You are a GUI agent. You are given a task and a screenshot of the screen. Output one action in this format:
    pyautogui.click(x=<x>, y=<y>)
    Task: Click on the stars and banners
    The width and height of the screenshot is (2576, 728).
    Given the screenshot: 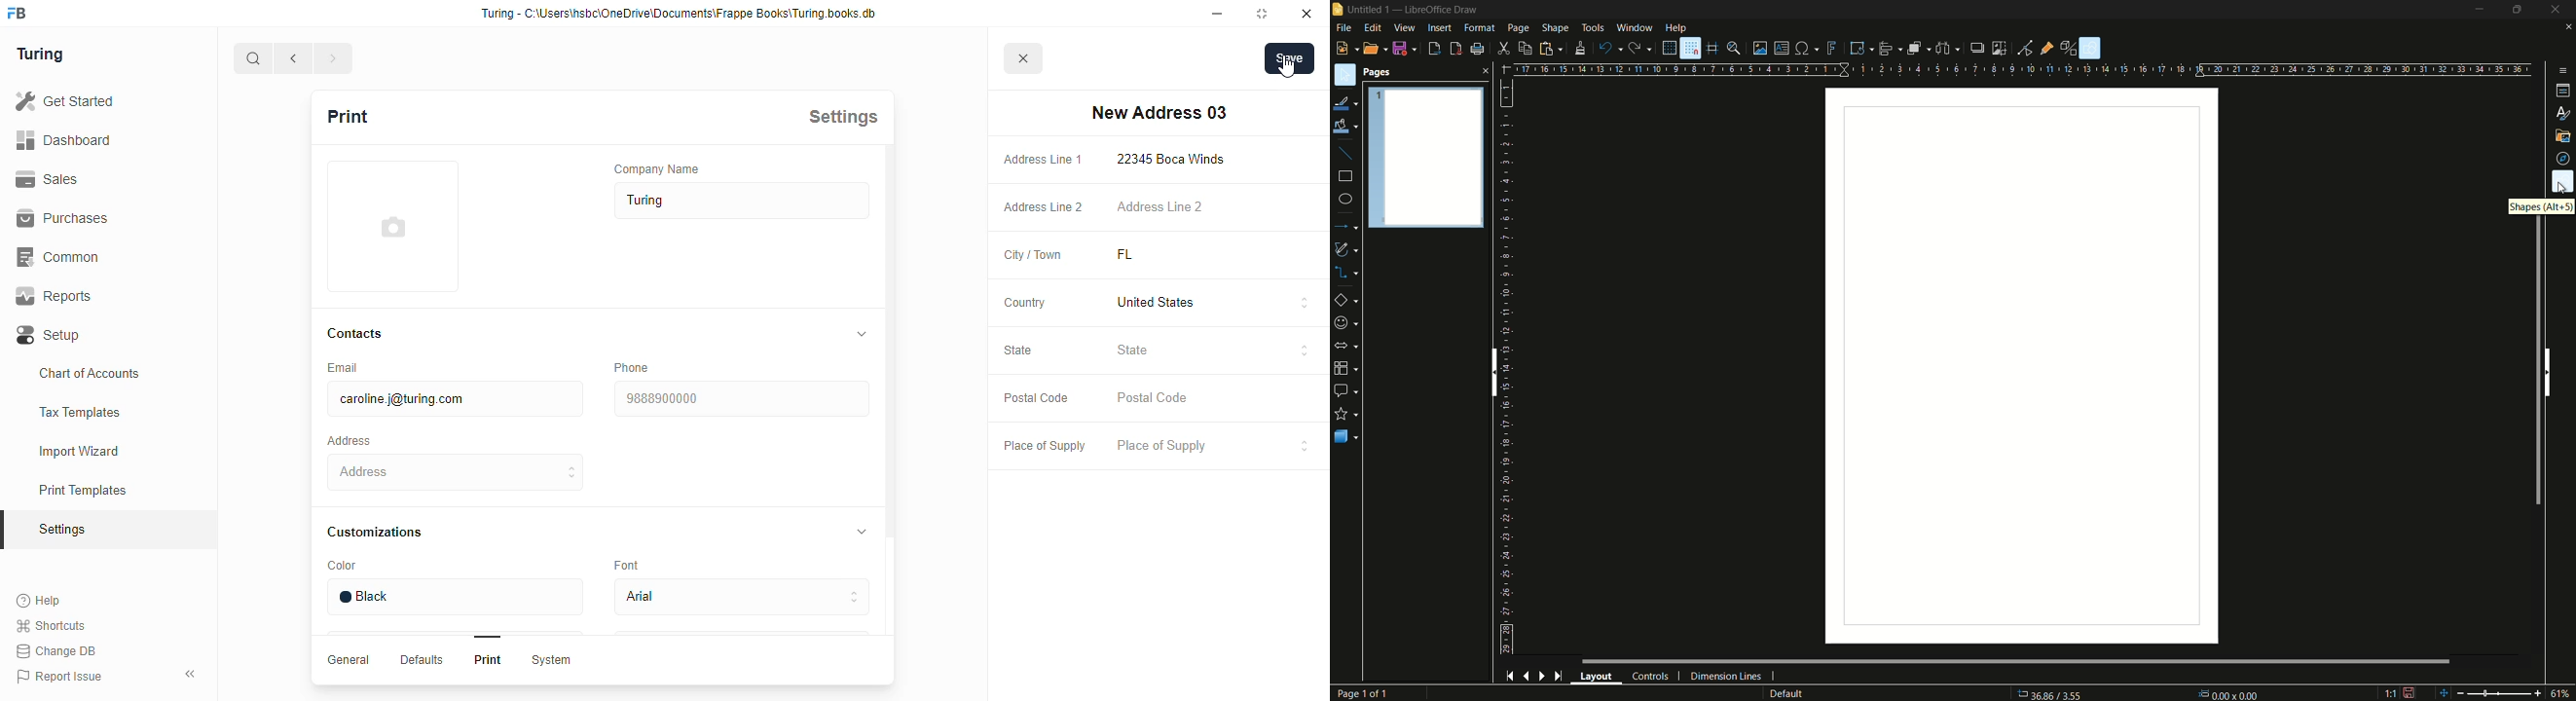 What is the action you would take?
    pyautogui.click(x=1347, y=413)
    